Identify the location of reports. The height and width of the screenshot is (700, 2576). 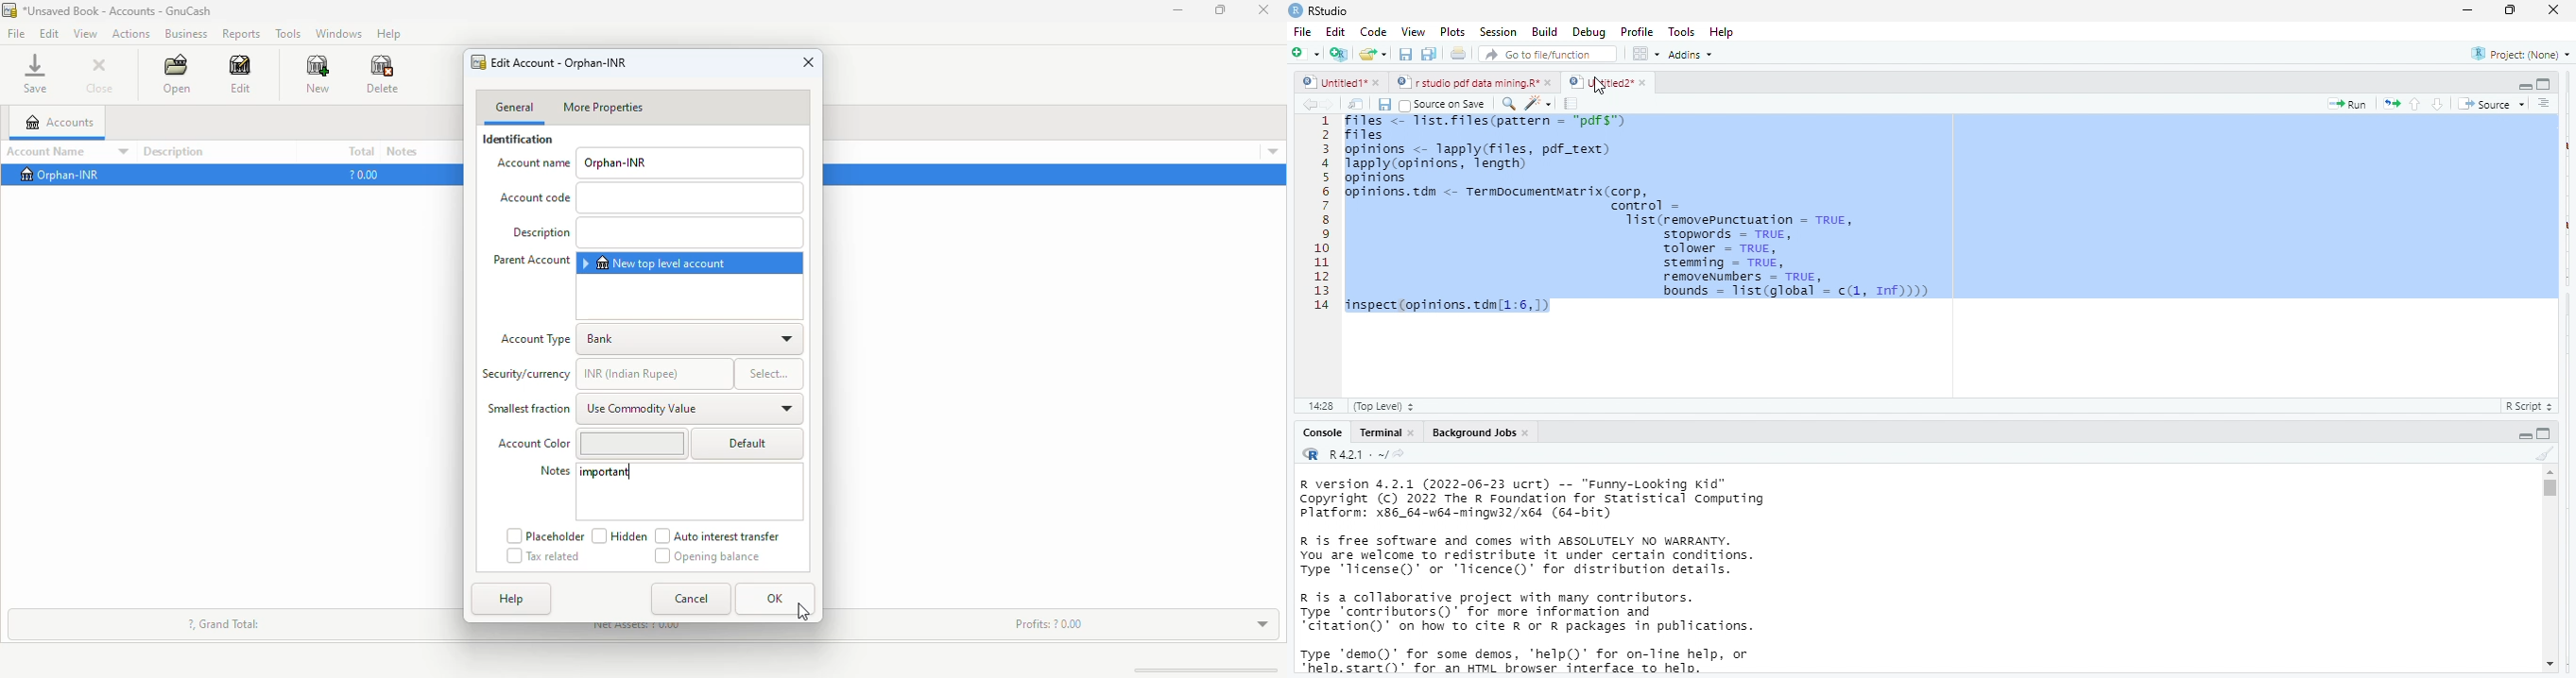
(240, 34).